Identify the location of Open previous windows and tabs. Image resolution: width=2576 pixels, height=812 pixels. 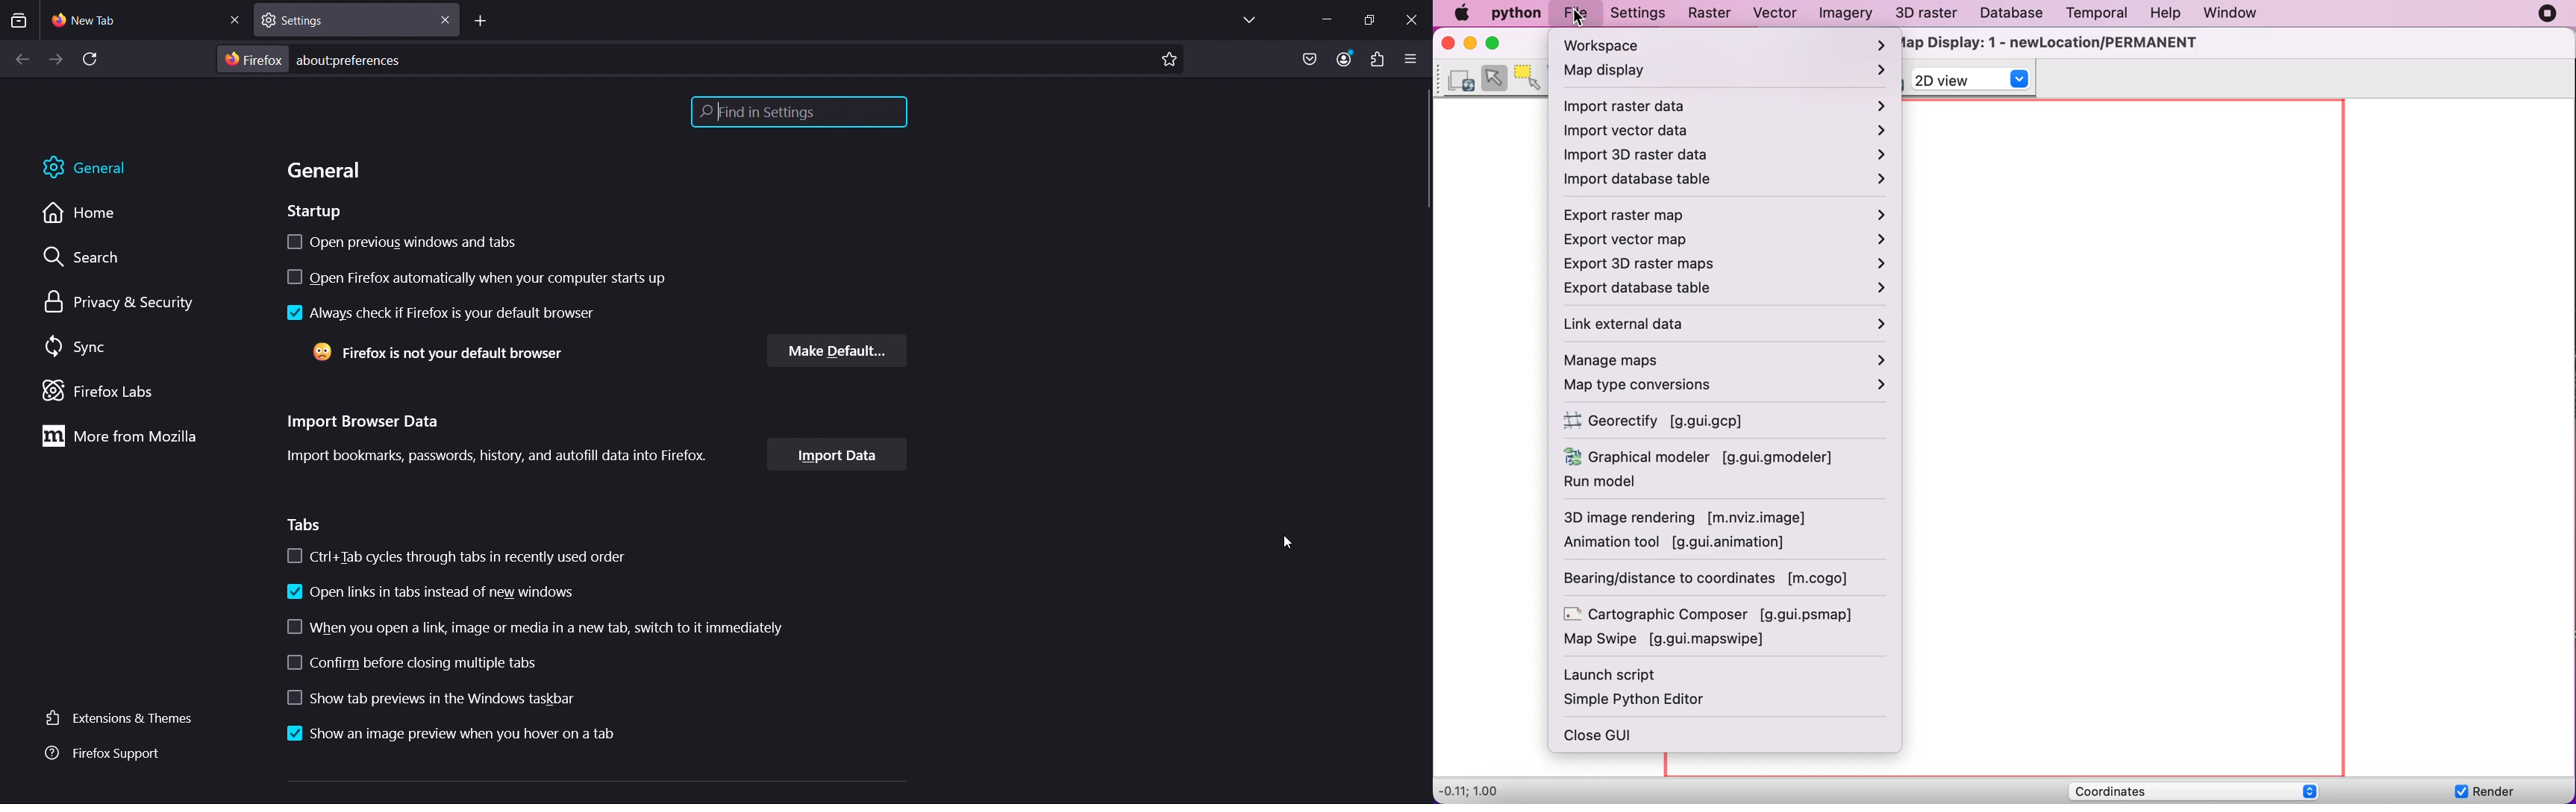
(402, 240).